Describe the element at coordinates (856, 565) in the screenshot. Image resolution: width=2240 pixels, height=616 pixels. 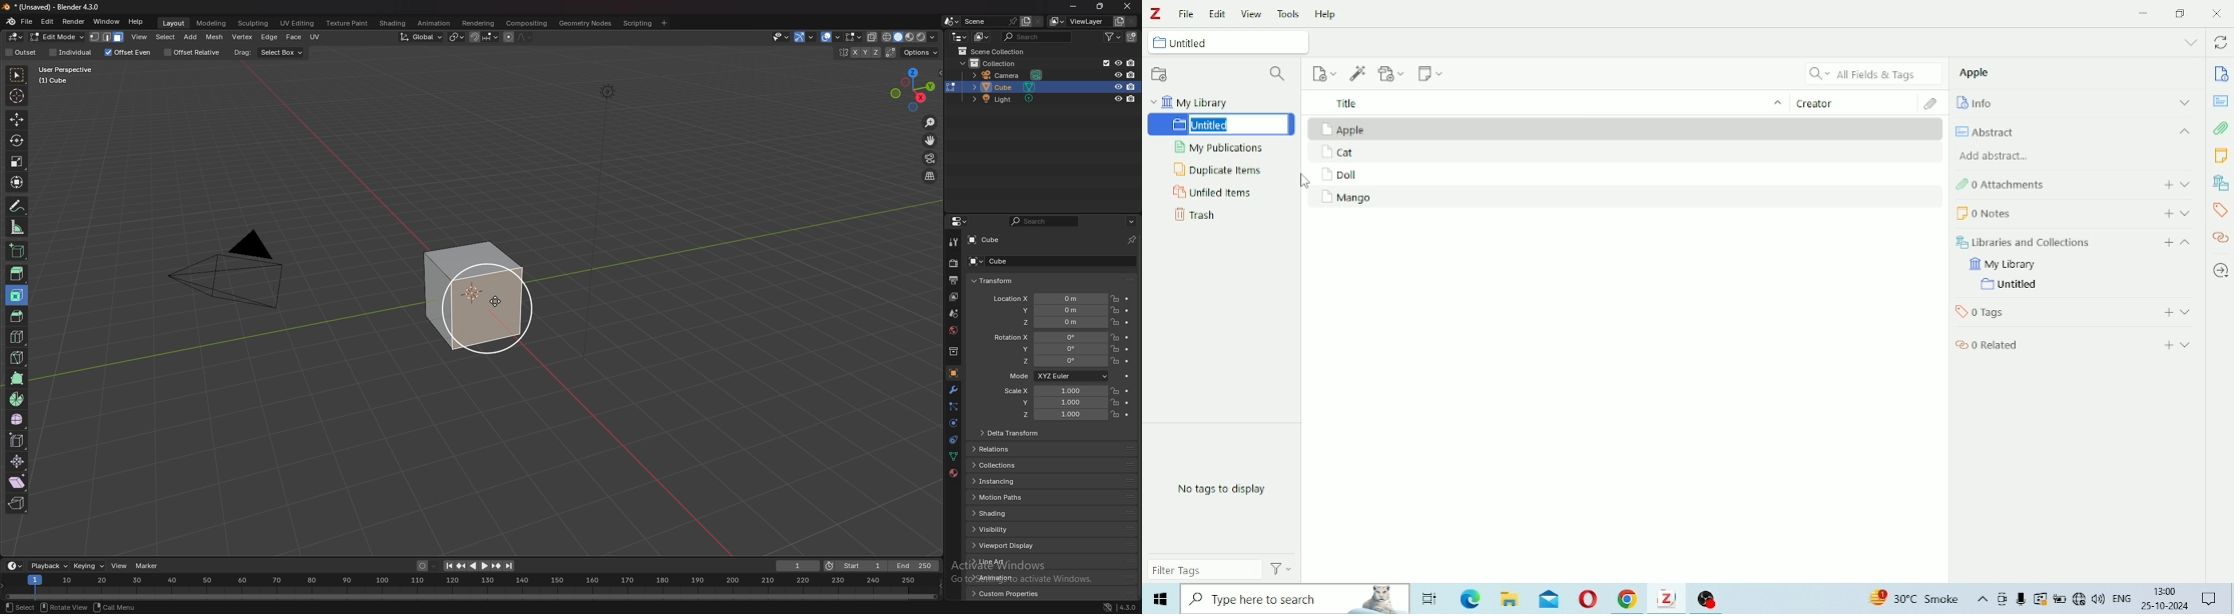
I see `start` at that location.